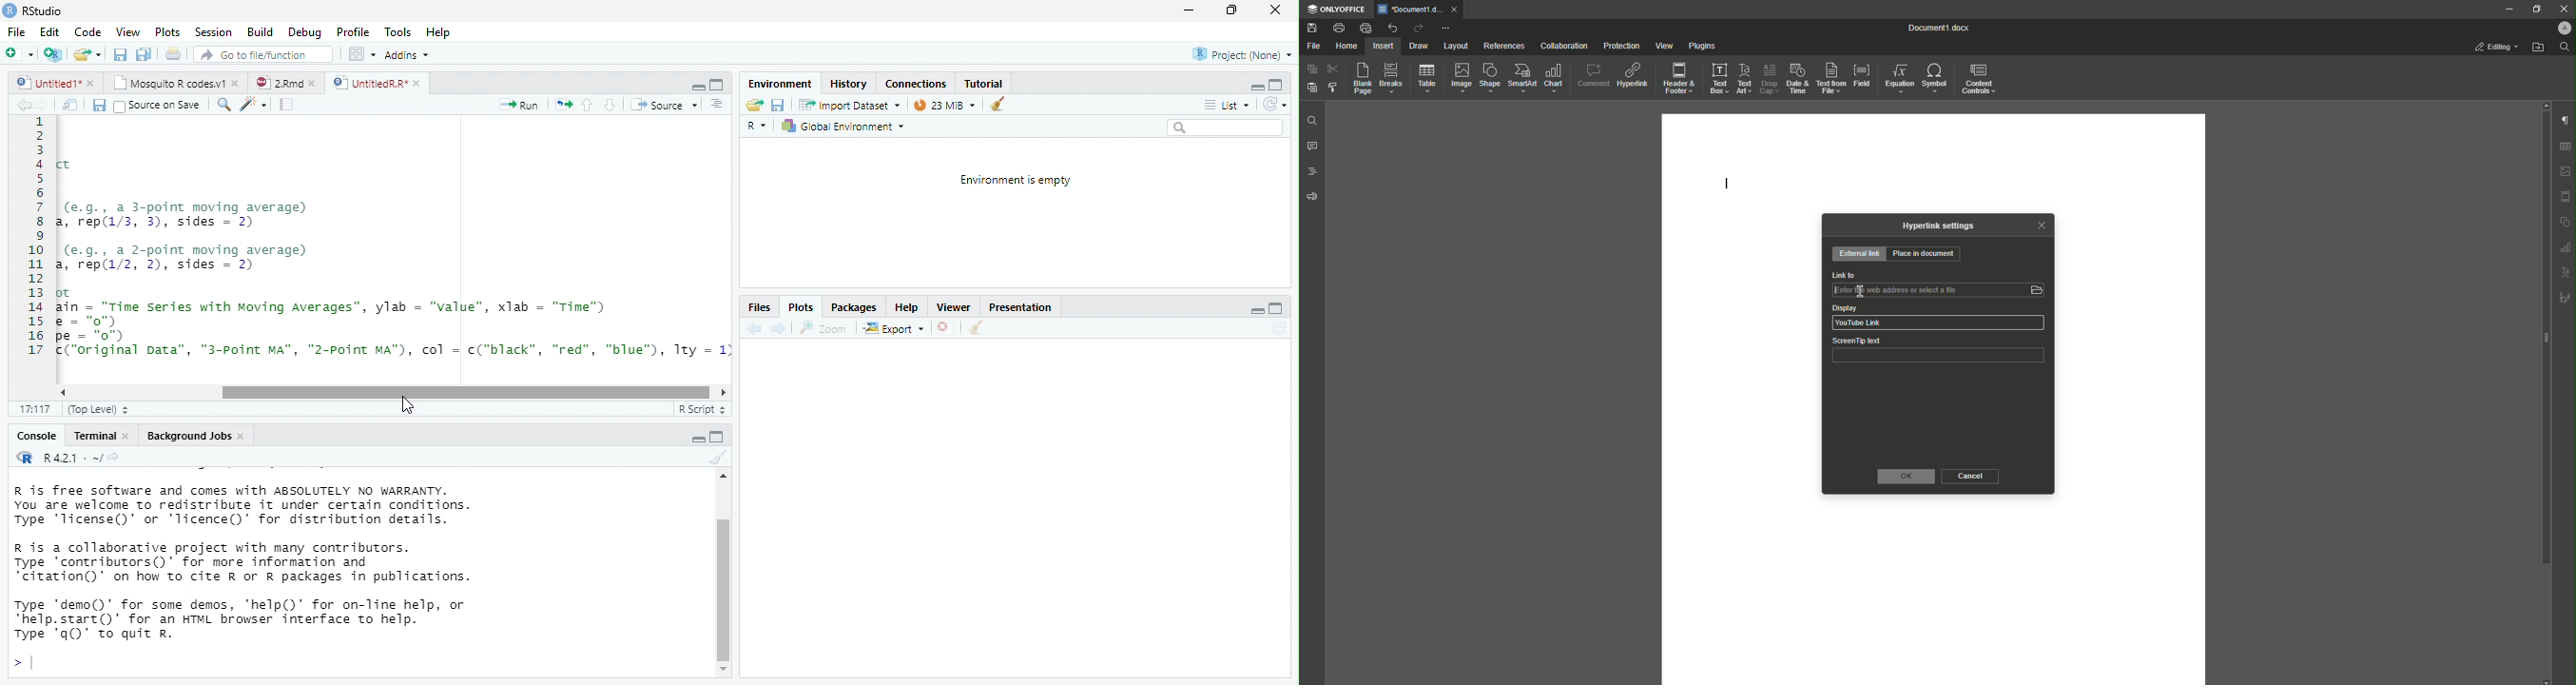  Describe the element at coordinates (1312, 121) in the screenshot. I see `Find` at that location.